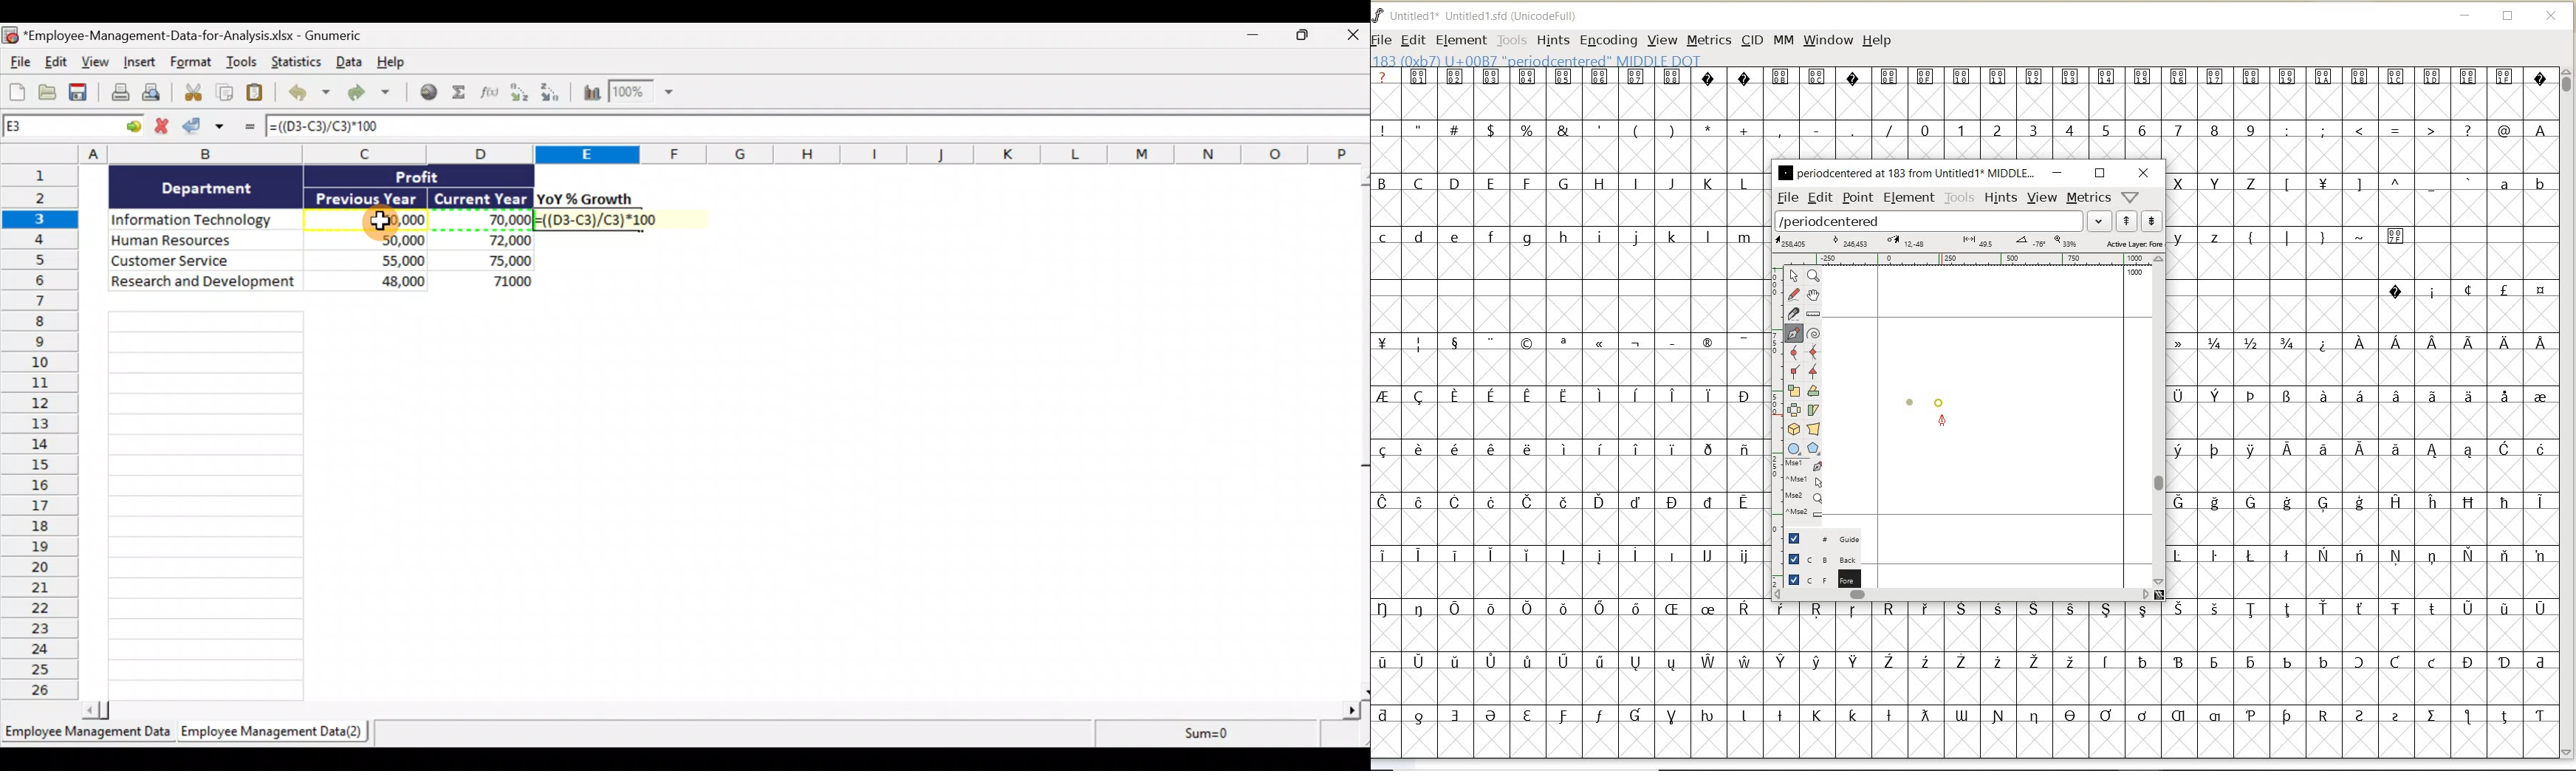 The height and width of the screenshot is (784, 2576). I want to click on Print preview, so click(153, 94).